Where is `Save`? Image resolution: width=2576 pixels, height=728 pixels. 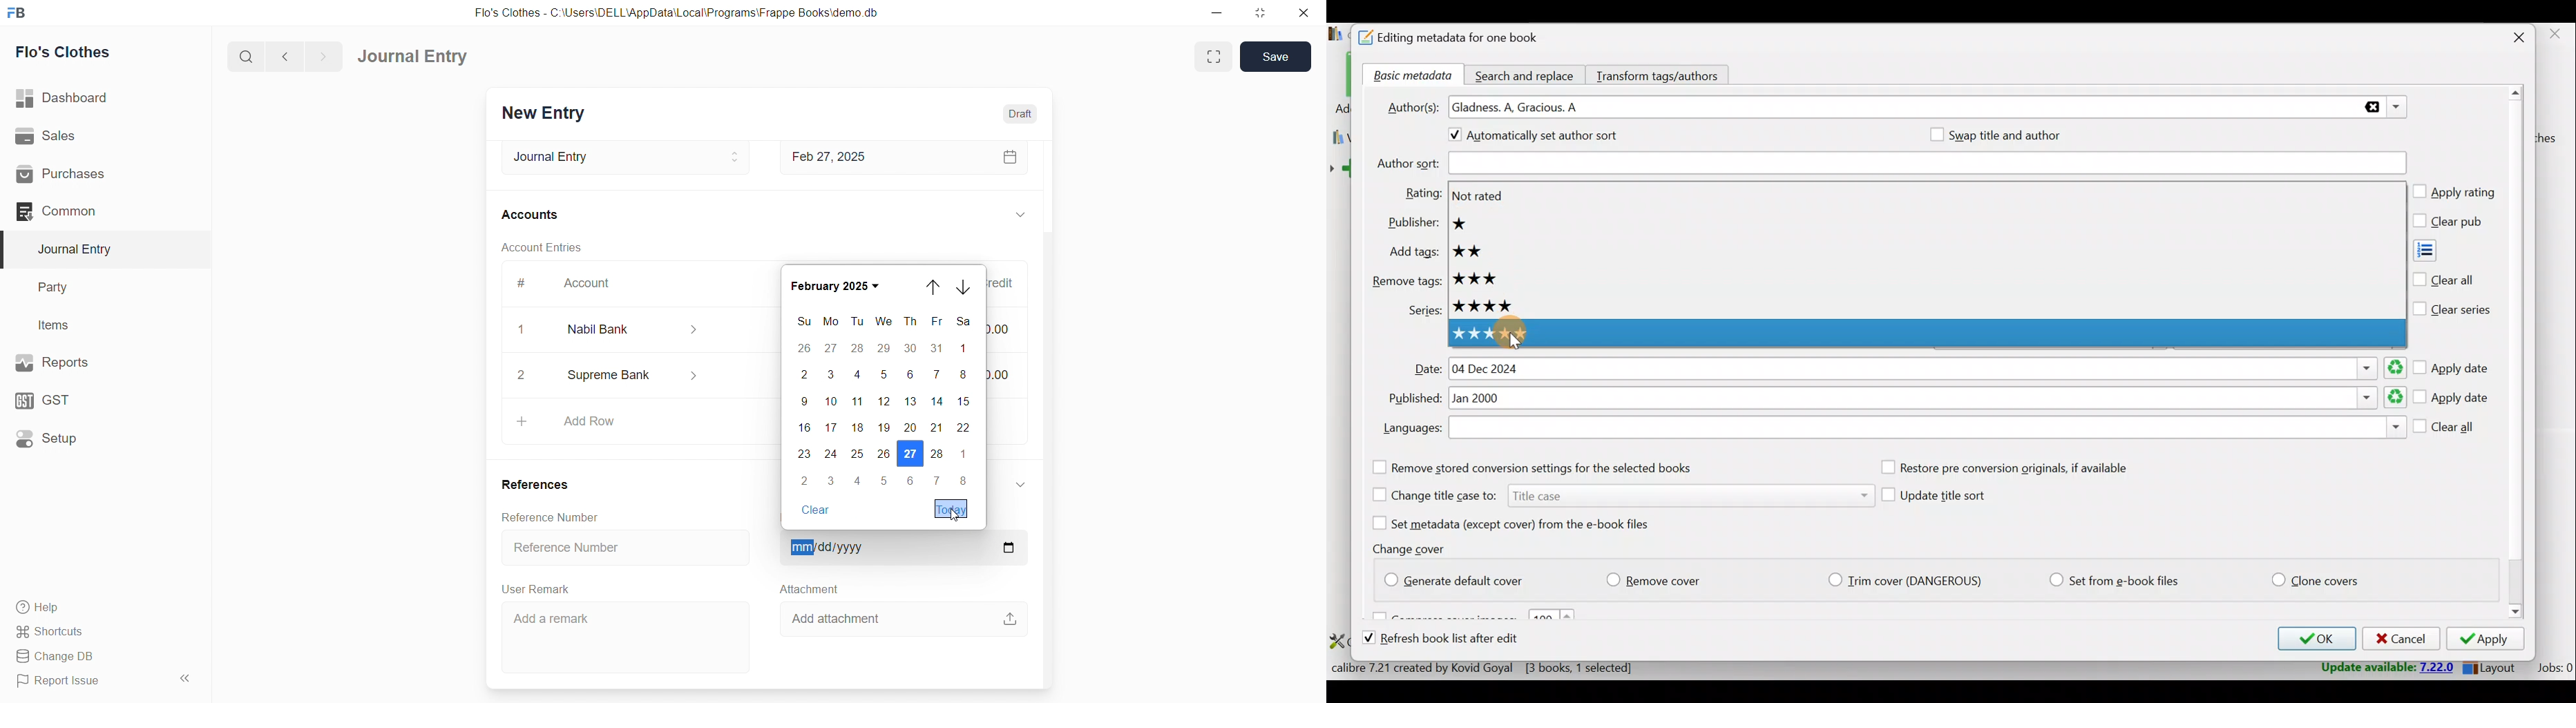
Save is located at coordinates (1276, 57).